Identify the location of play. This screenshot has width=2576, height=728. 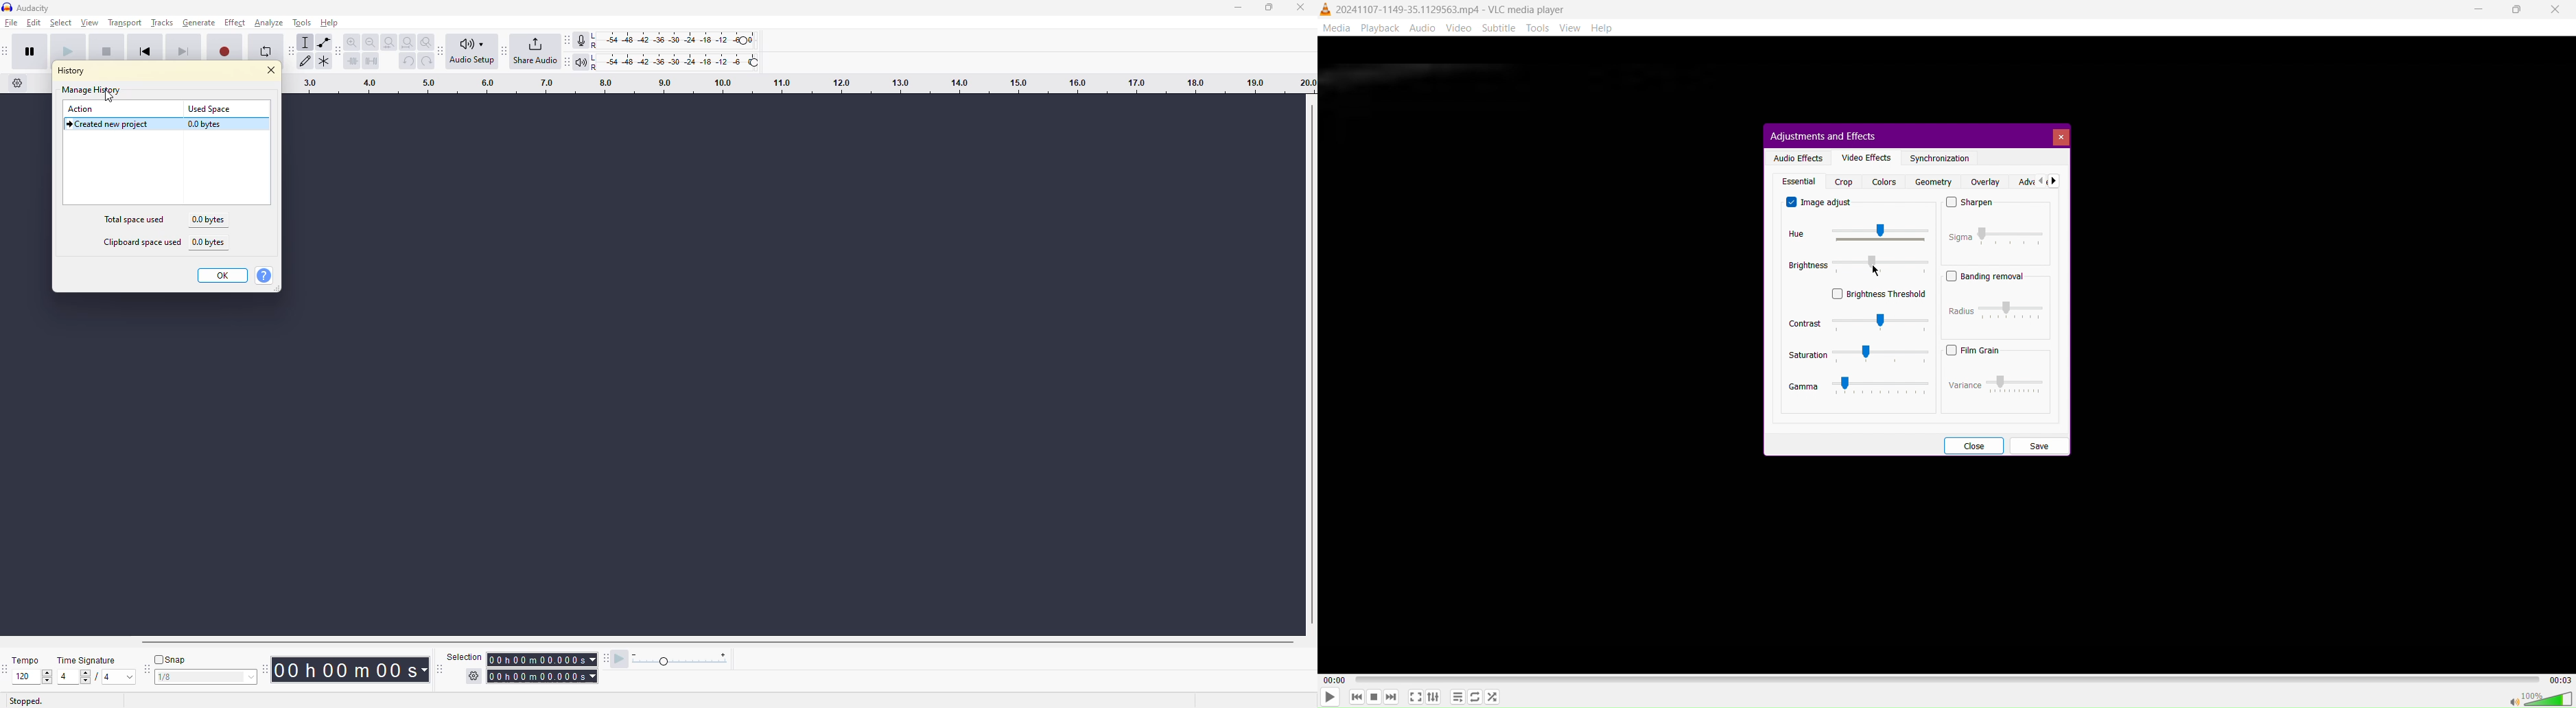
(65, 51).